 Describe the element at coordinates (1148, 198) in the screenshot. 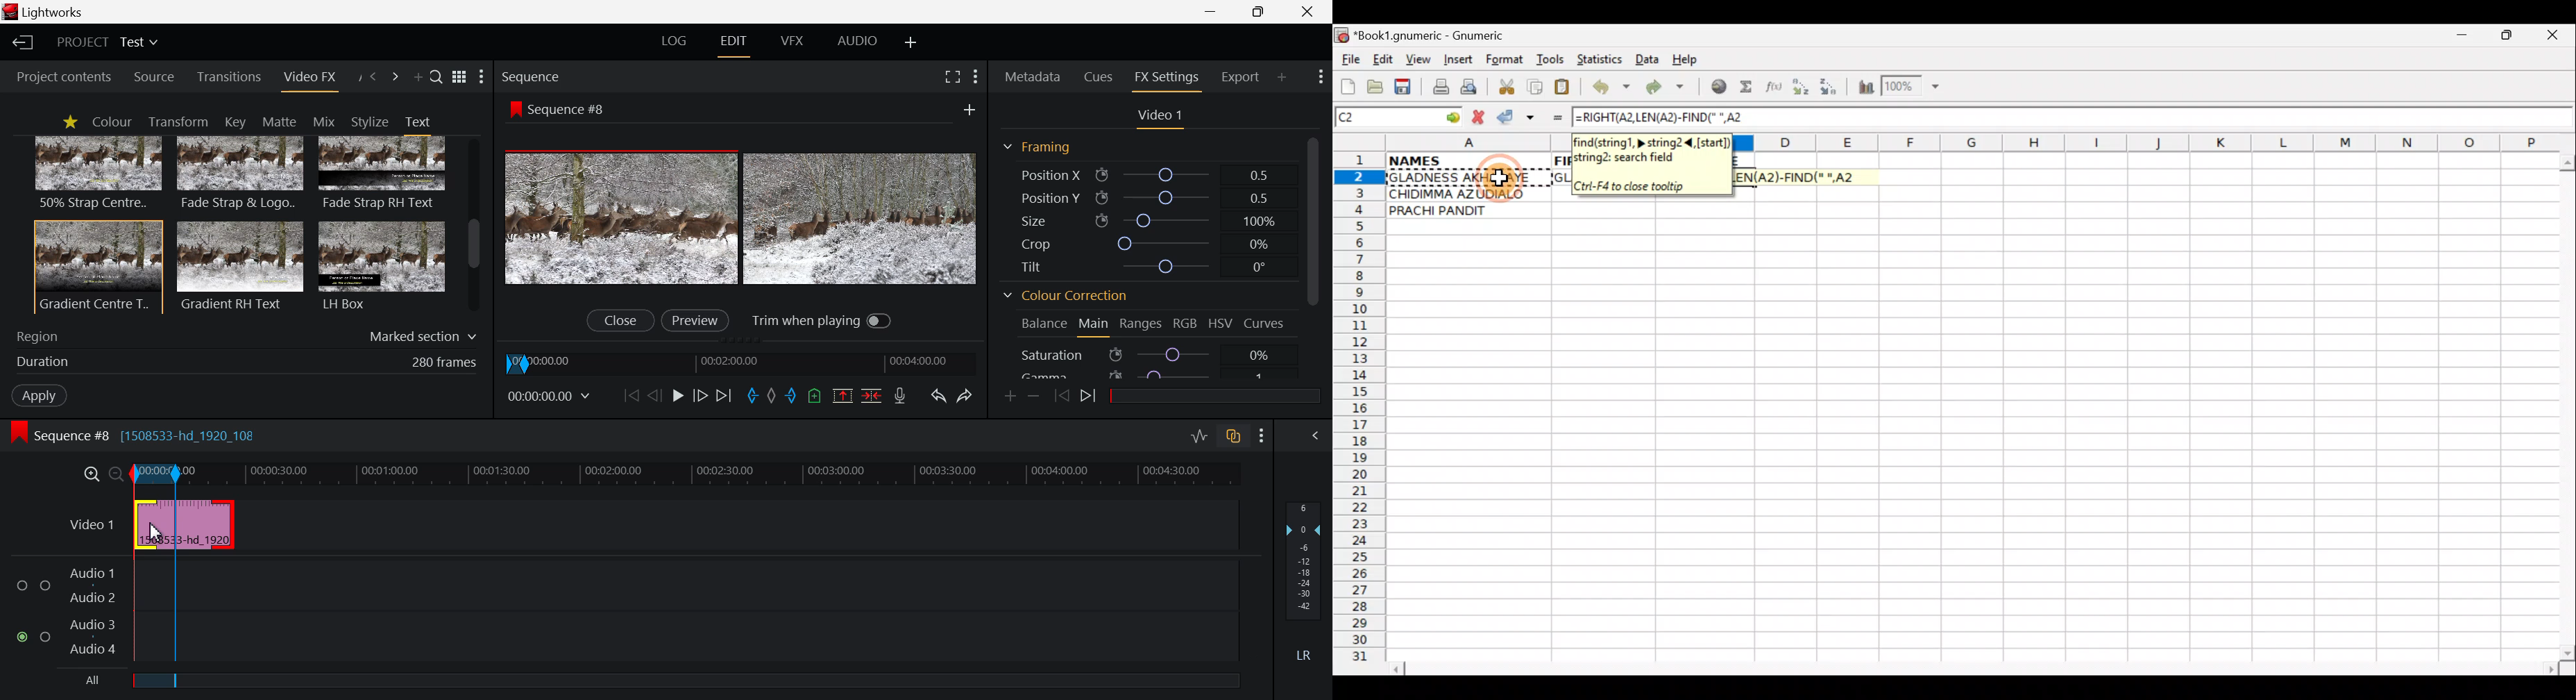

I see `Position Y` at that location.